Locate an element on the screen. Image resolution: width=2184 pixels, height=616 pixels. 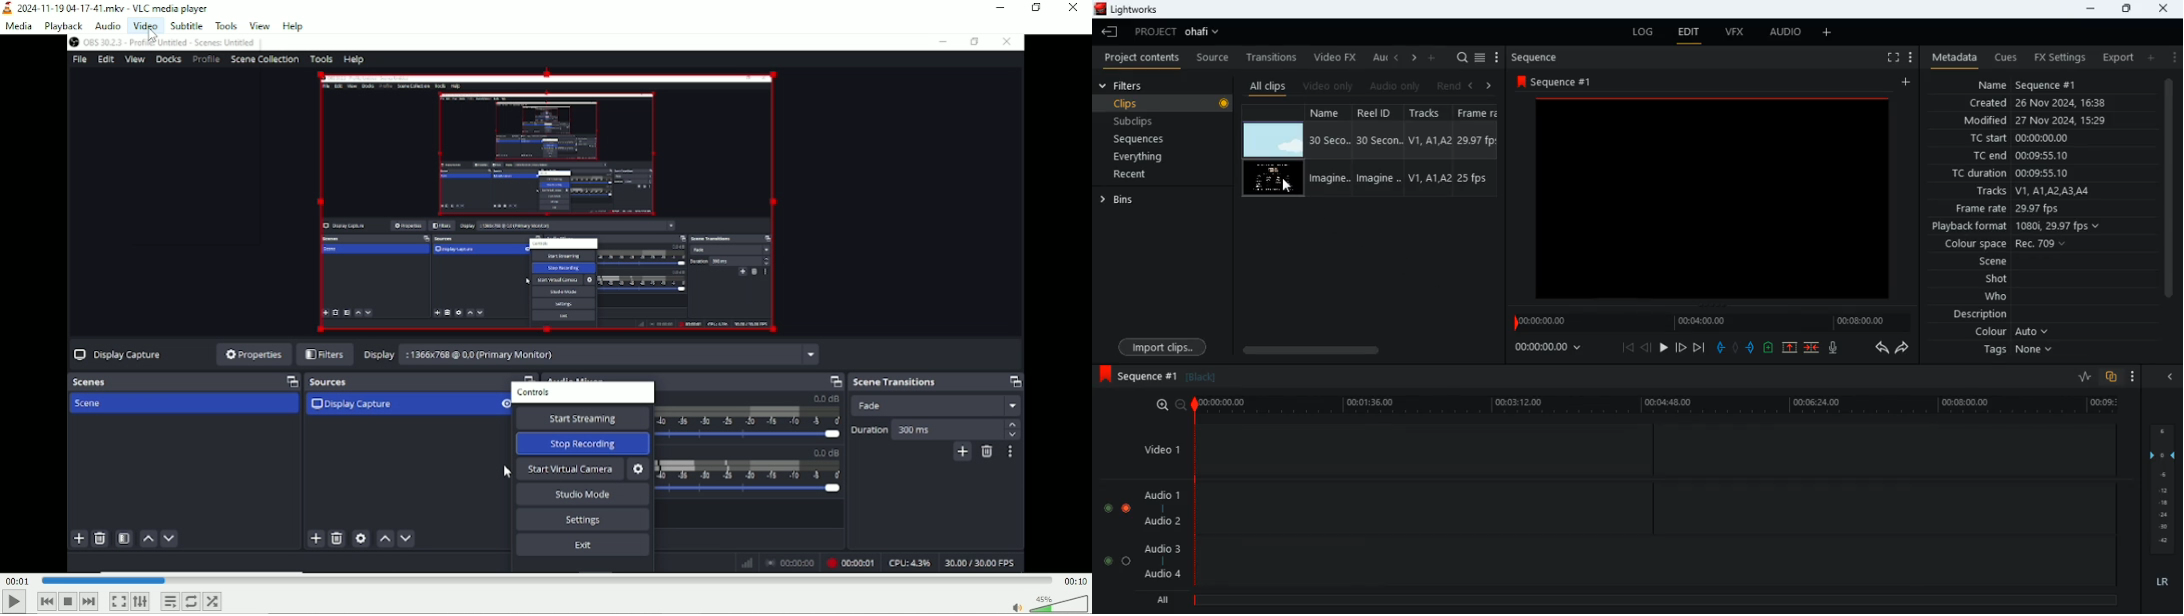
sequence is located at coordinates (1540, 57).